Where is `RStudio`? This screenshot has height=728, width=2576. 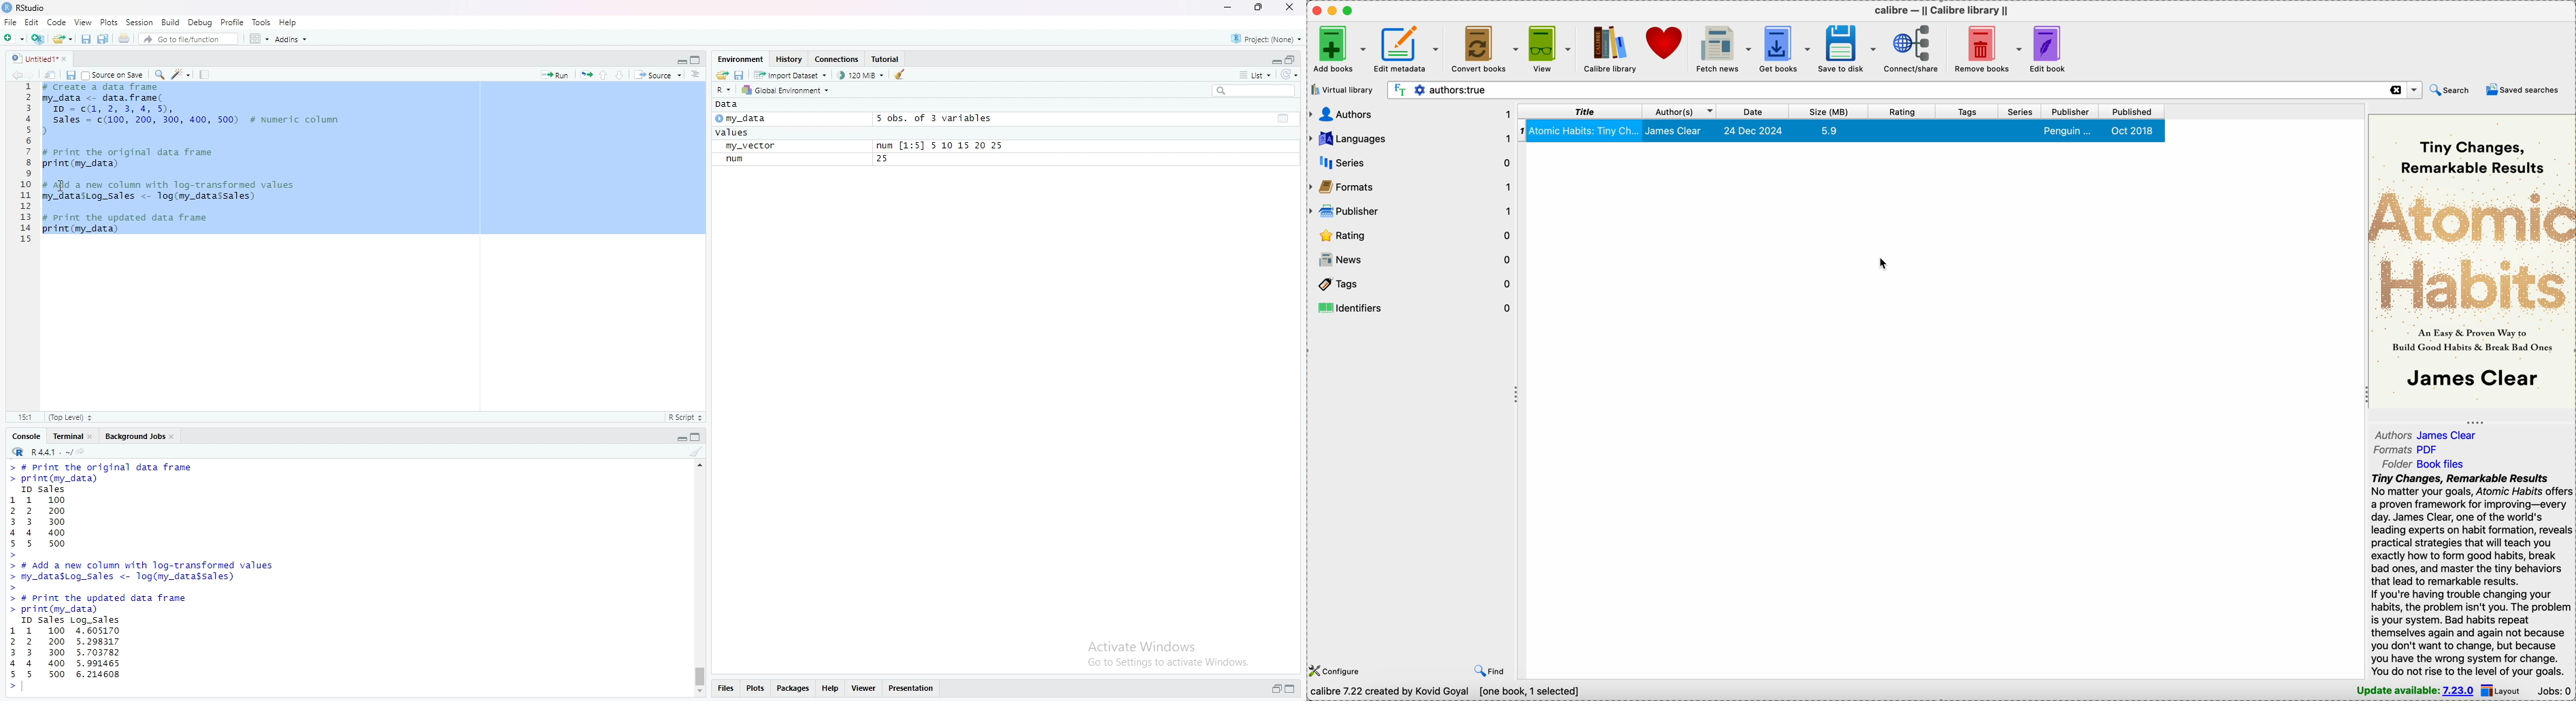
RStudio is located at coordinates (59, 7).